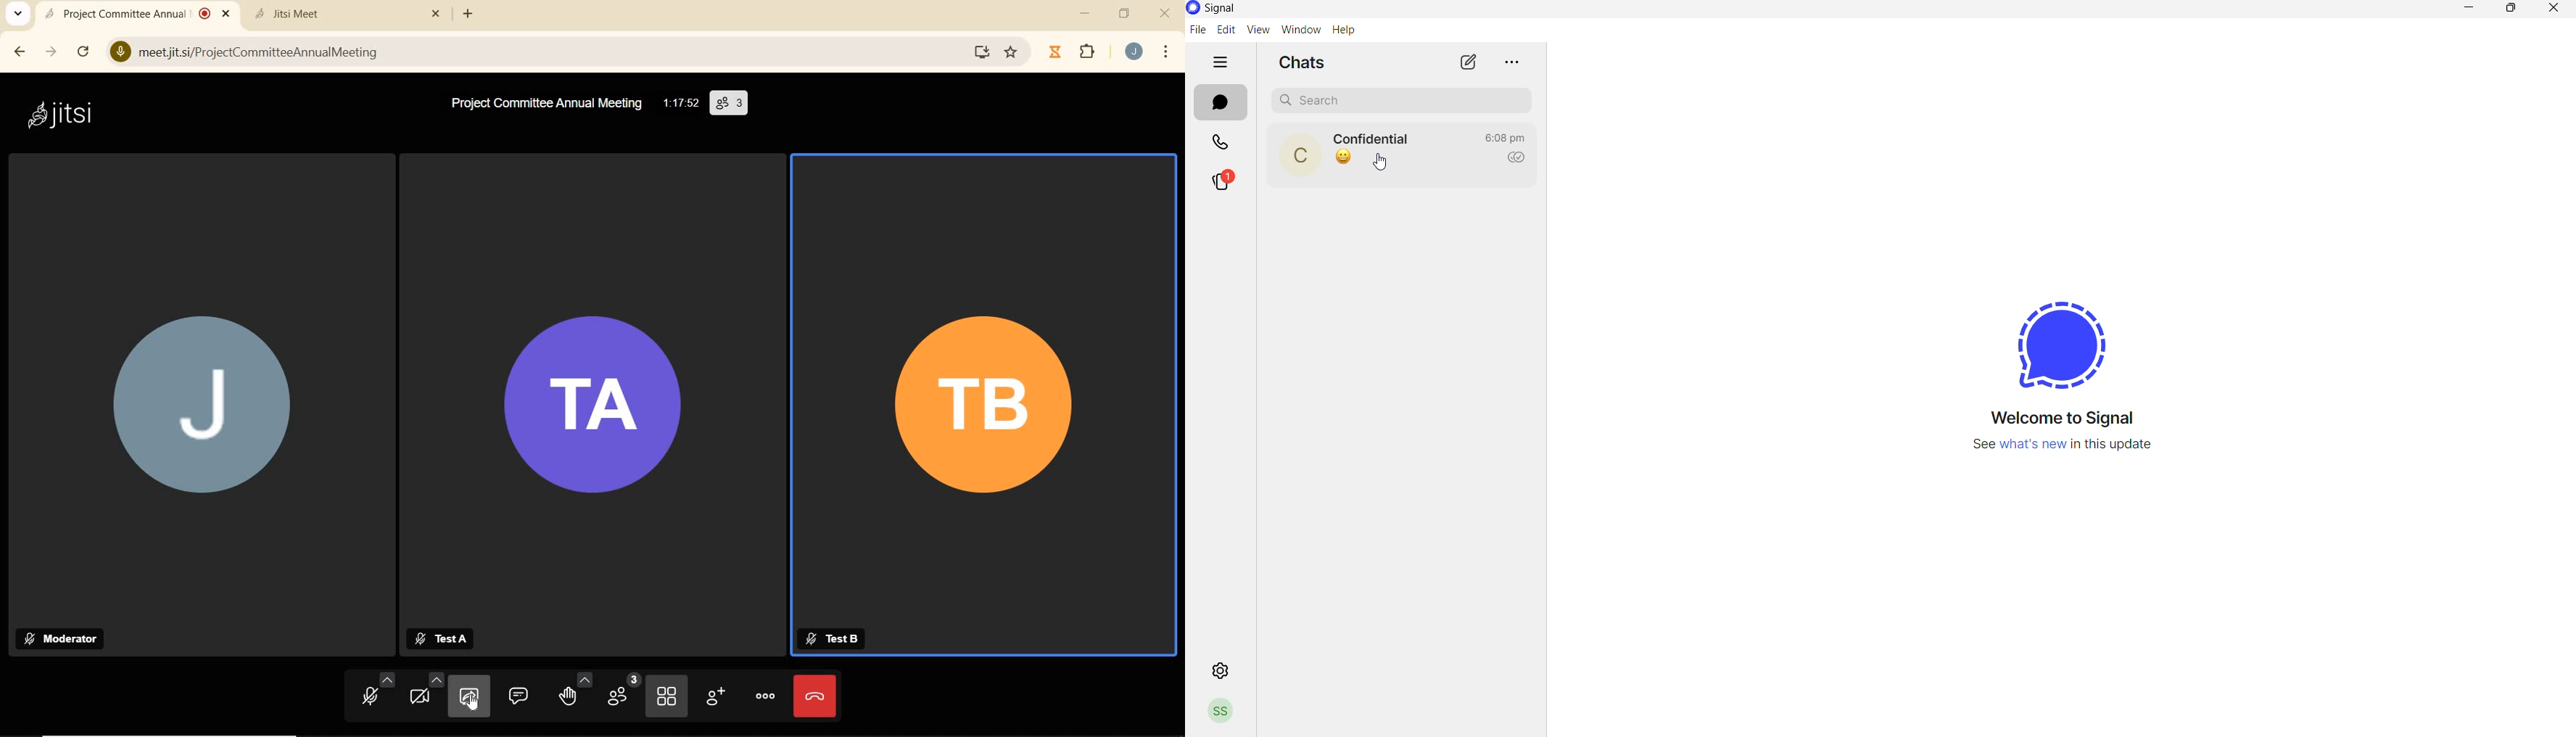  Describe the element at coordinates (1198, 29) in the screenshot. I see `file` at that location.